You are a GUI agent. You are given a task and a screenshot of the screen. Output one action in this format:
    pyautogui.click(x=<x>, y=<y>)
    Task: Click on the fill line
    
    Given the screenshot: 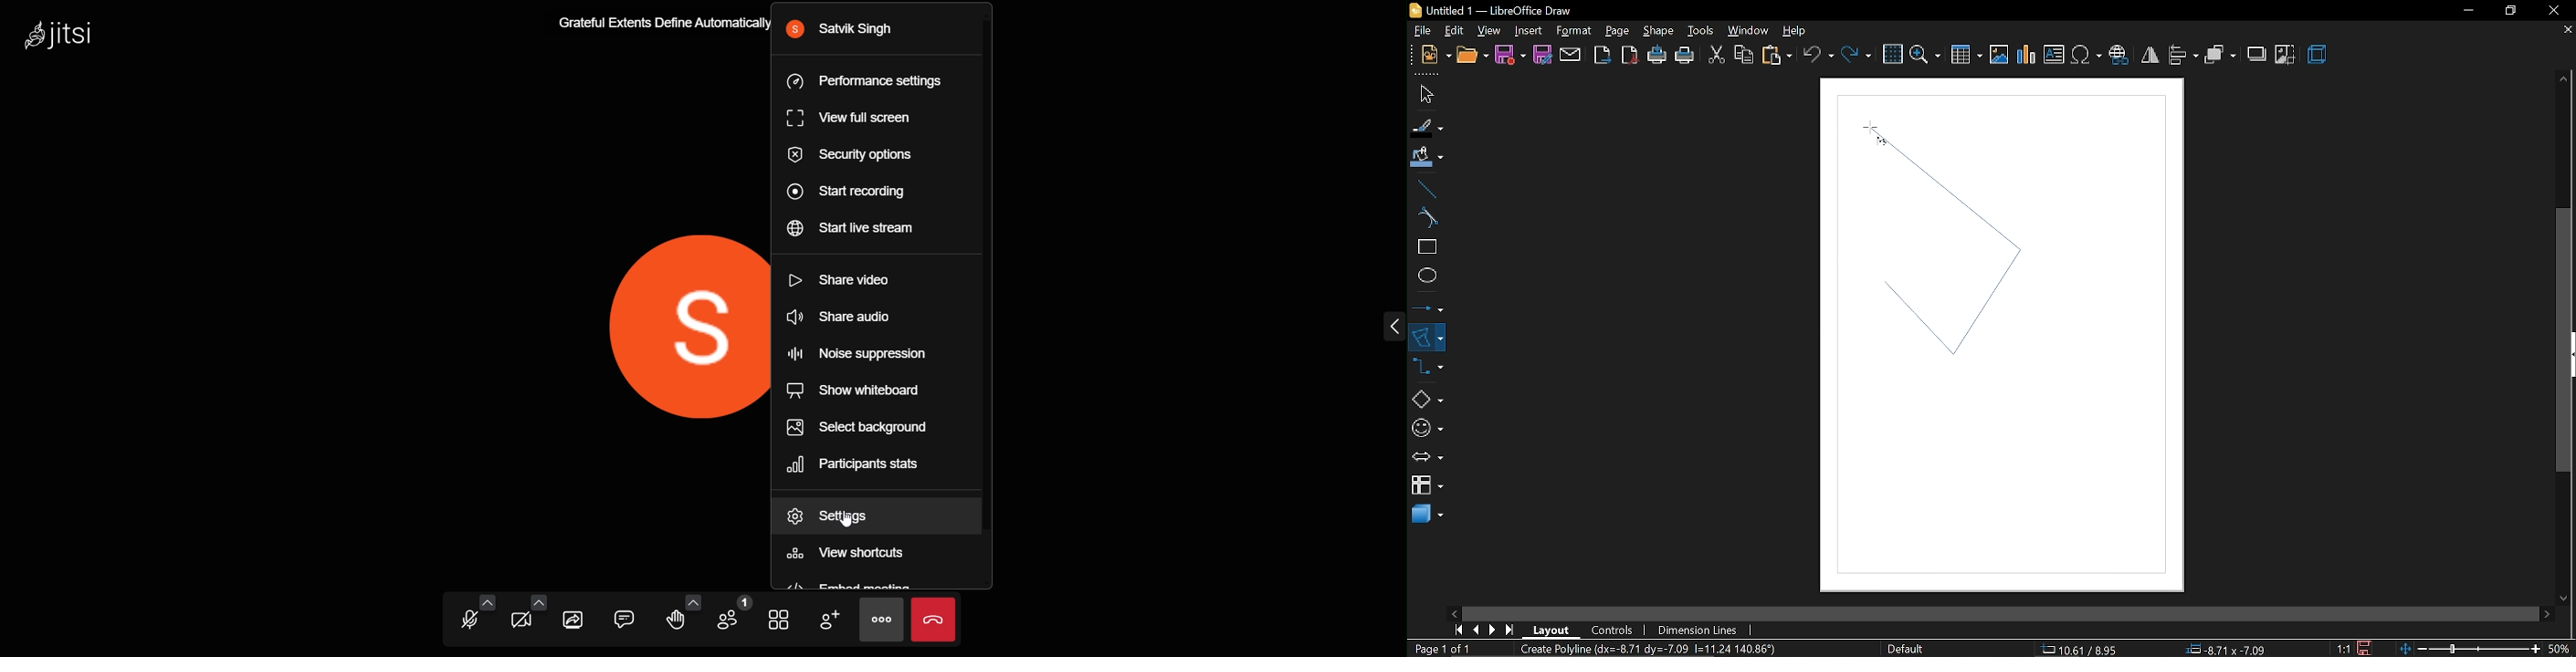 What is the action you would take?
    pyautogui.click(x=1425, y=126)
    